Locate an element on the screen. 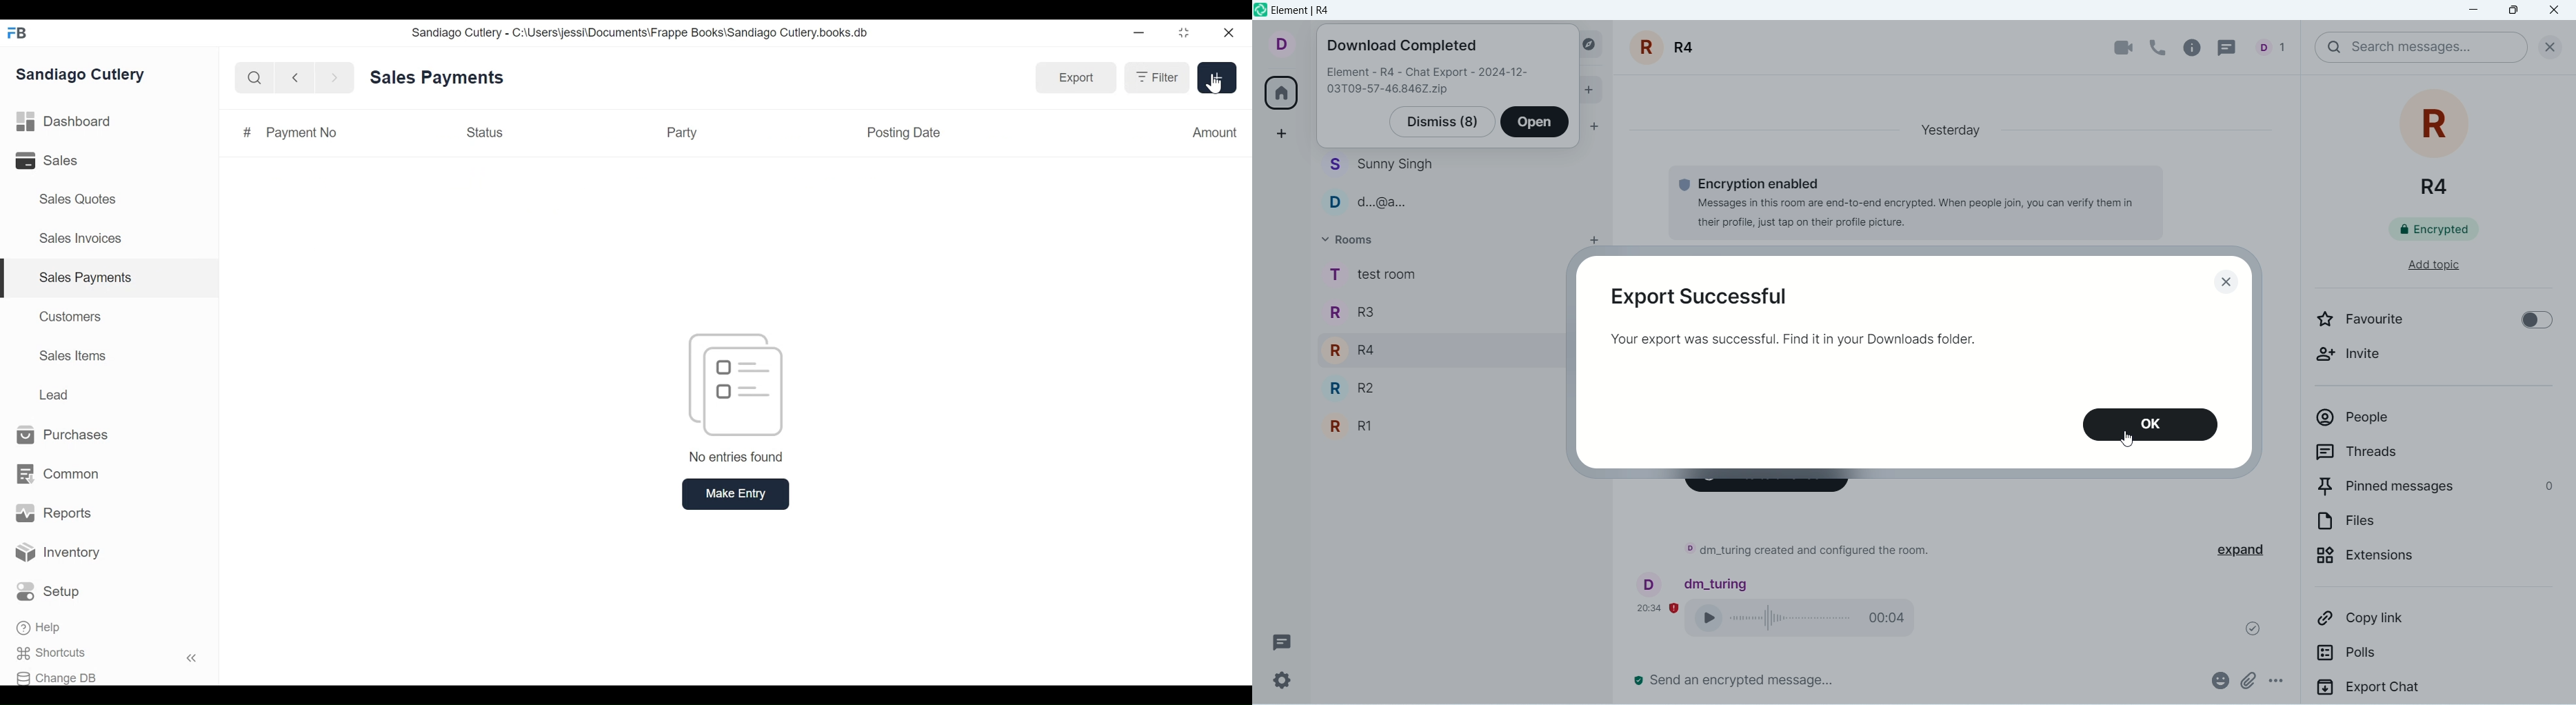  Close  is located at coordinates (1231, 33).